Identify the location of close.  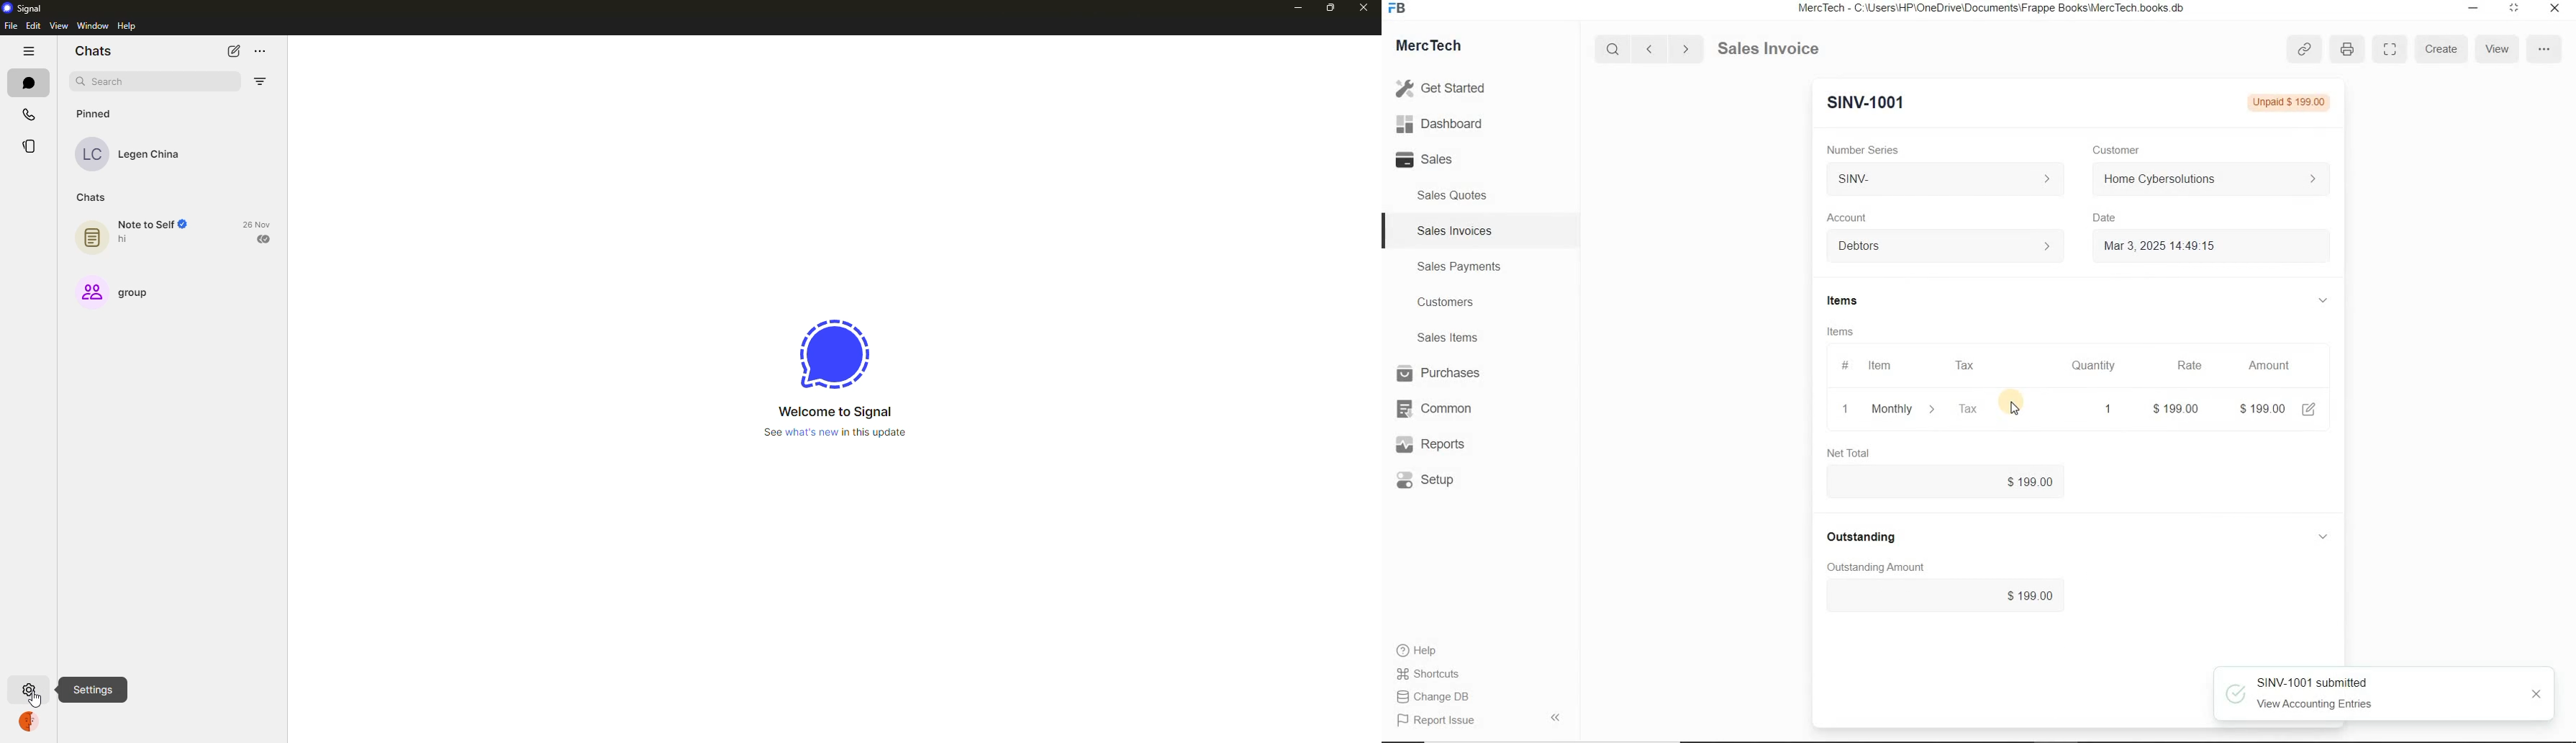
(2537, 694).